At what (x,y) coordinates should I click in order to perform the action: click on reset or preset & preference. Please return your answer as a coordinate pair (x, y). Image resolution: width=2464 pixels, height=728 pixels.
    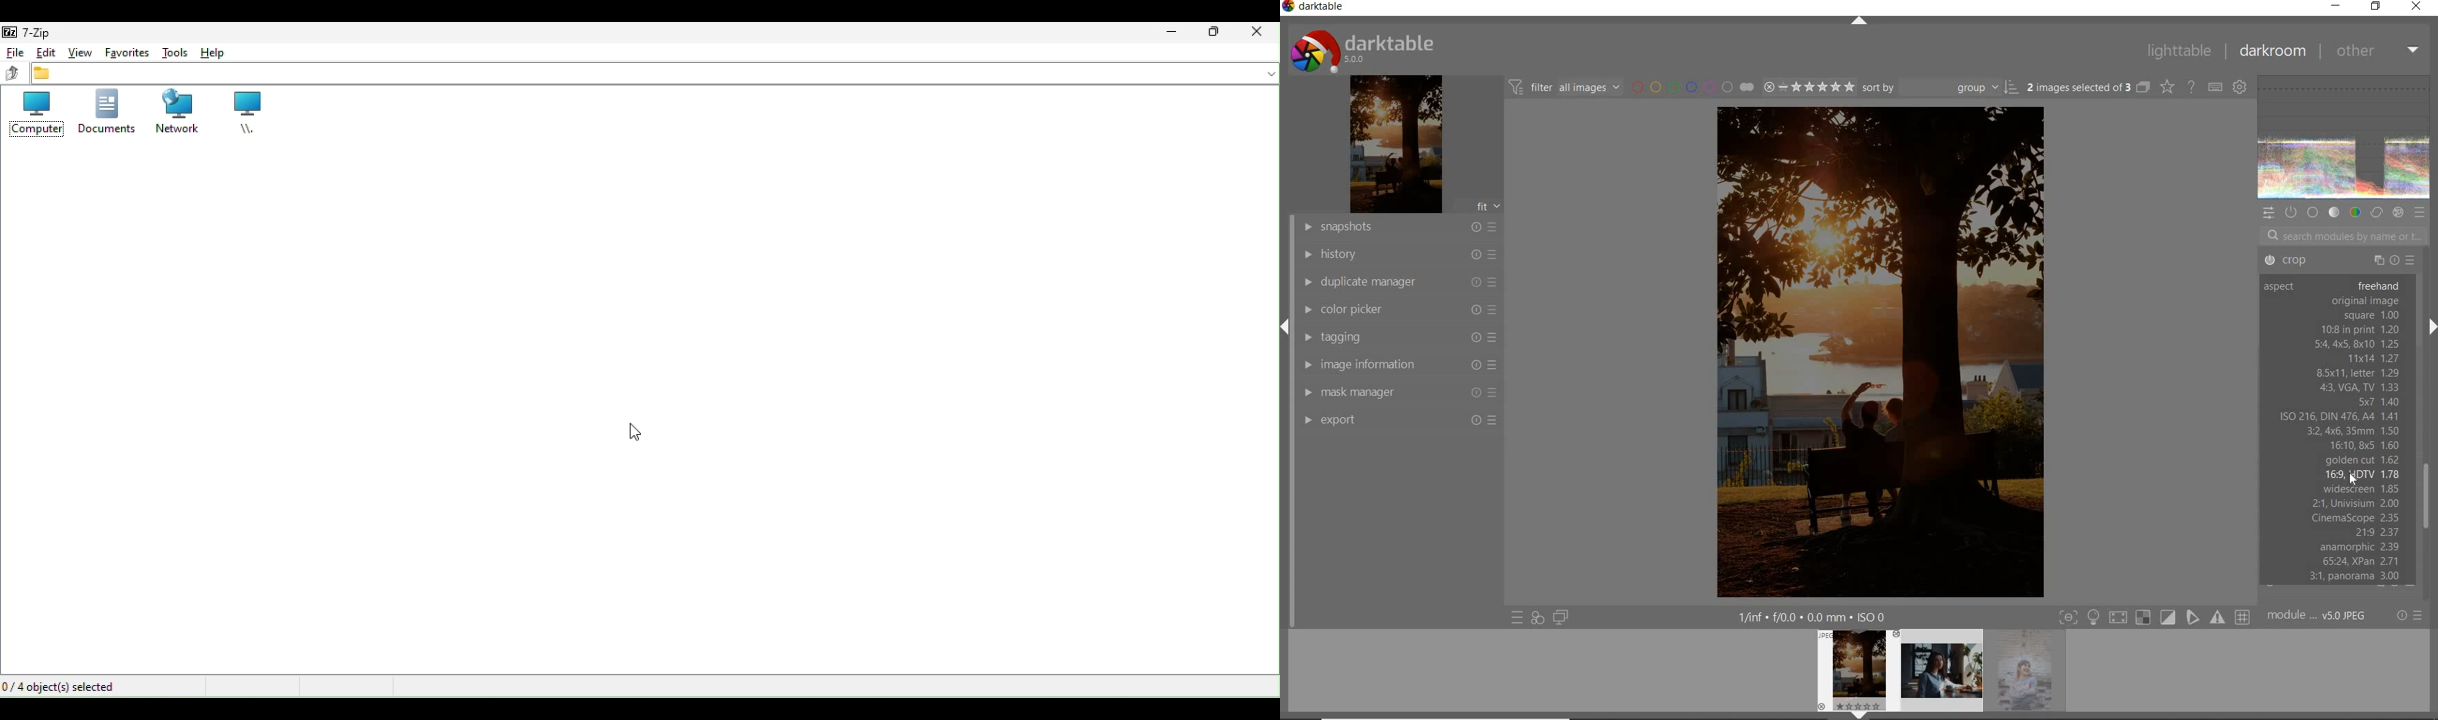
    Looking at the image, I should click on (2410, 617).